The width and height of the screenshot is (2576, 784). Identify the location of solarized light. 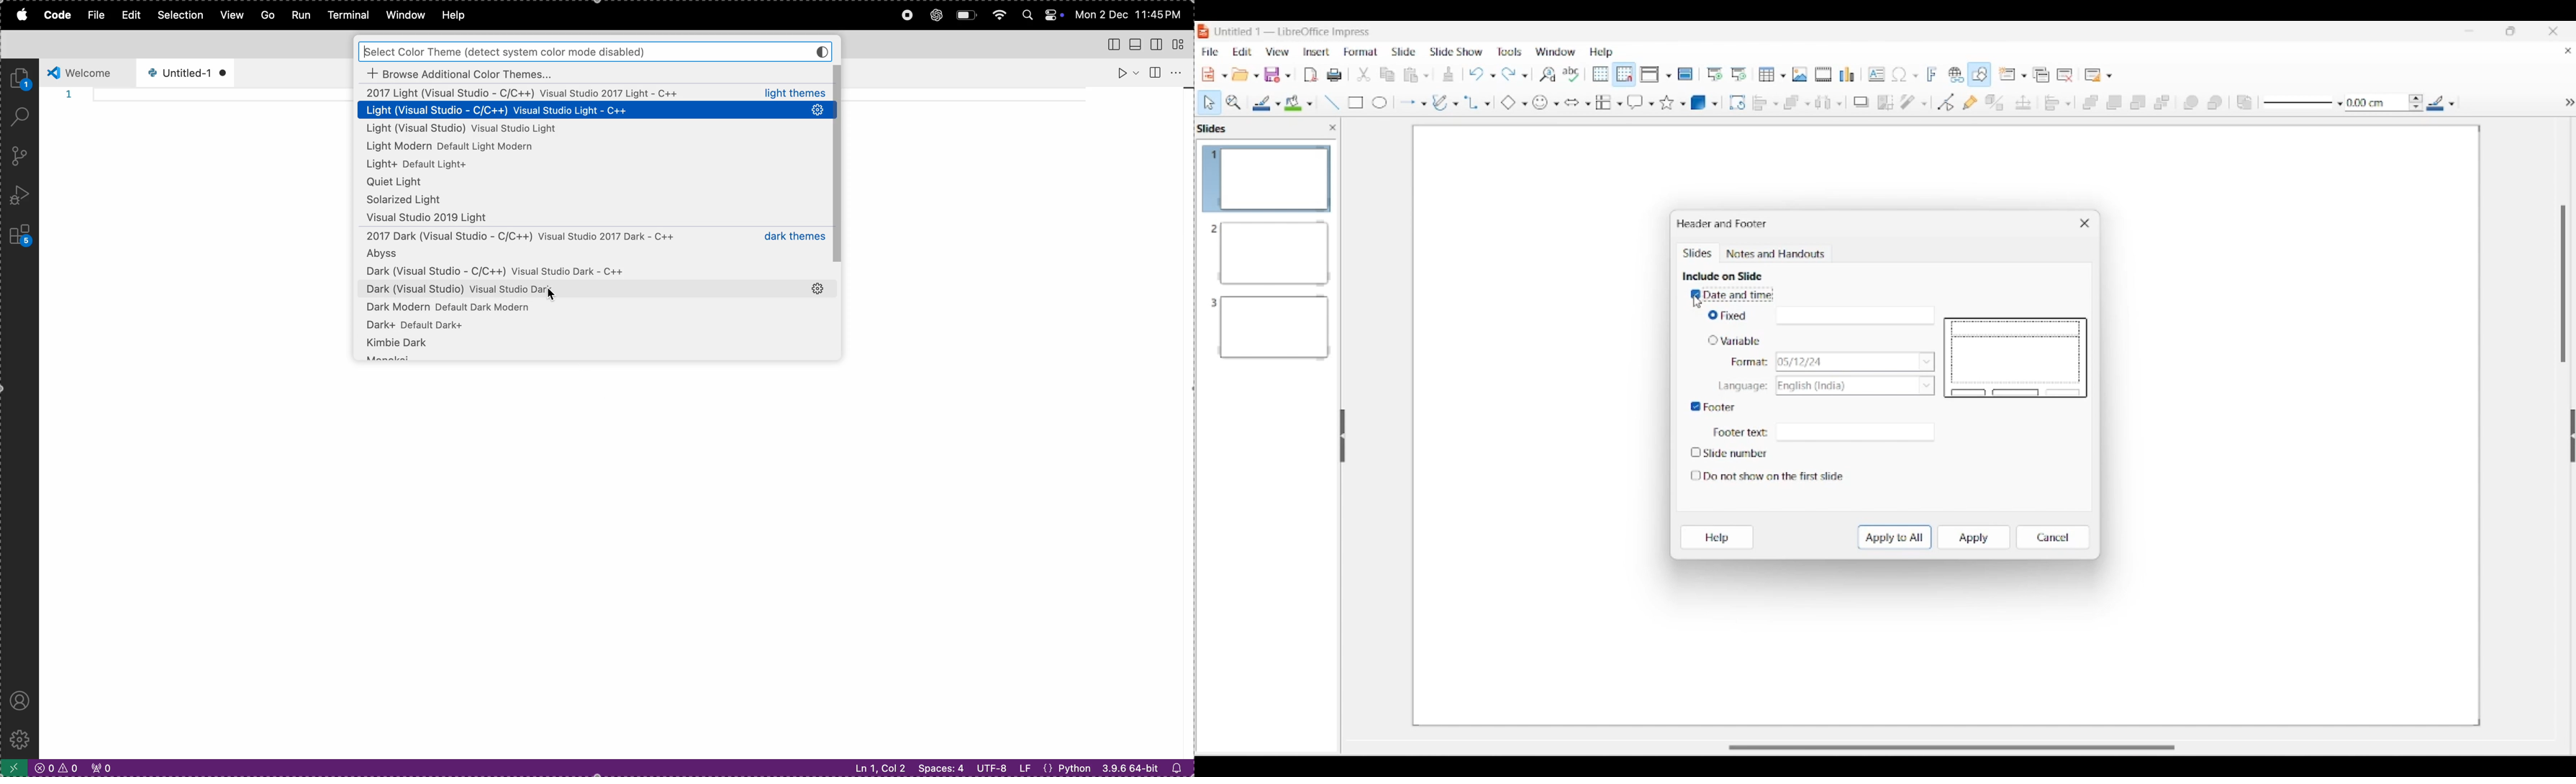
(594, 200).